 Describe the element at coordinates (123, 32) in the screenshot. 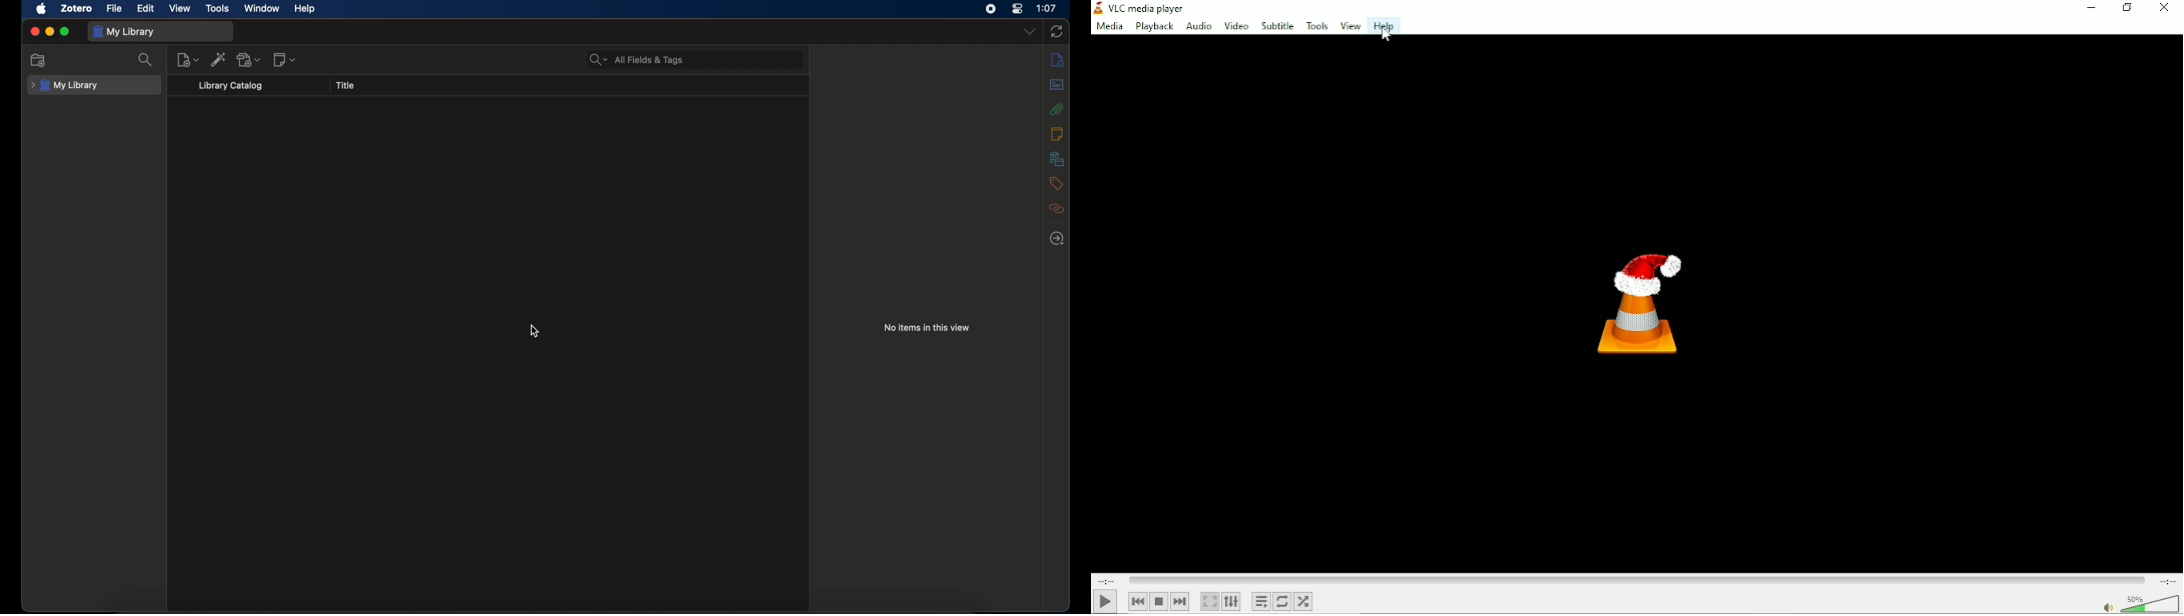

I see `my library` at that location.